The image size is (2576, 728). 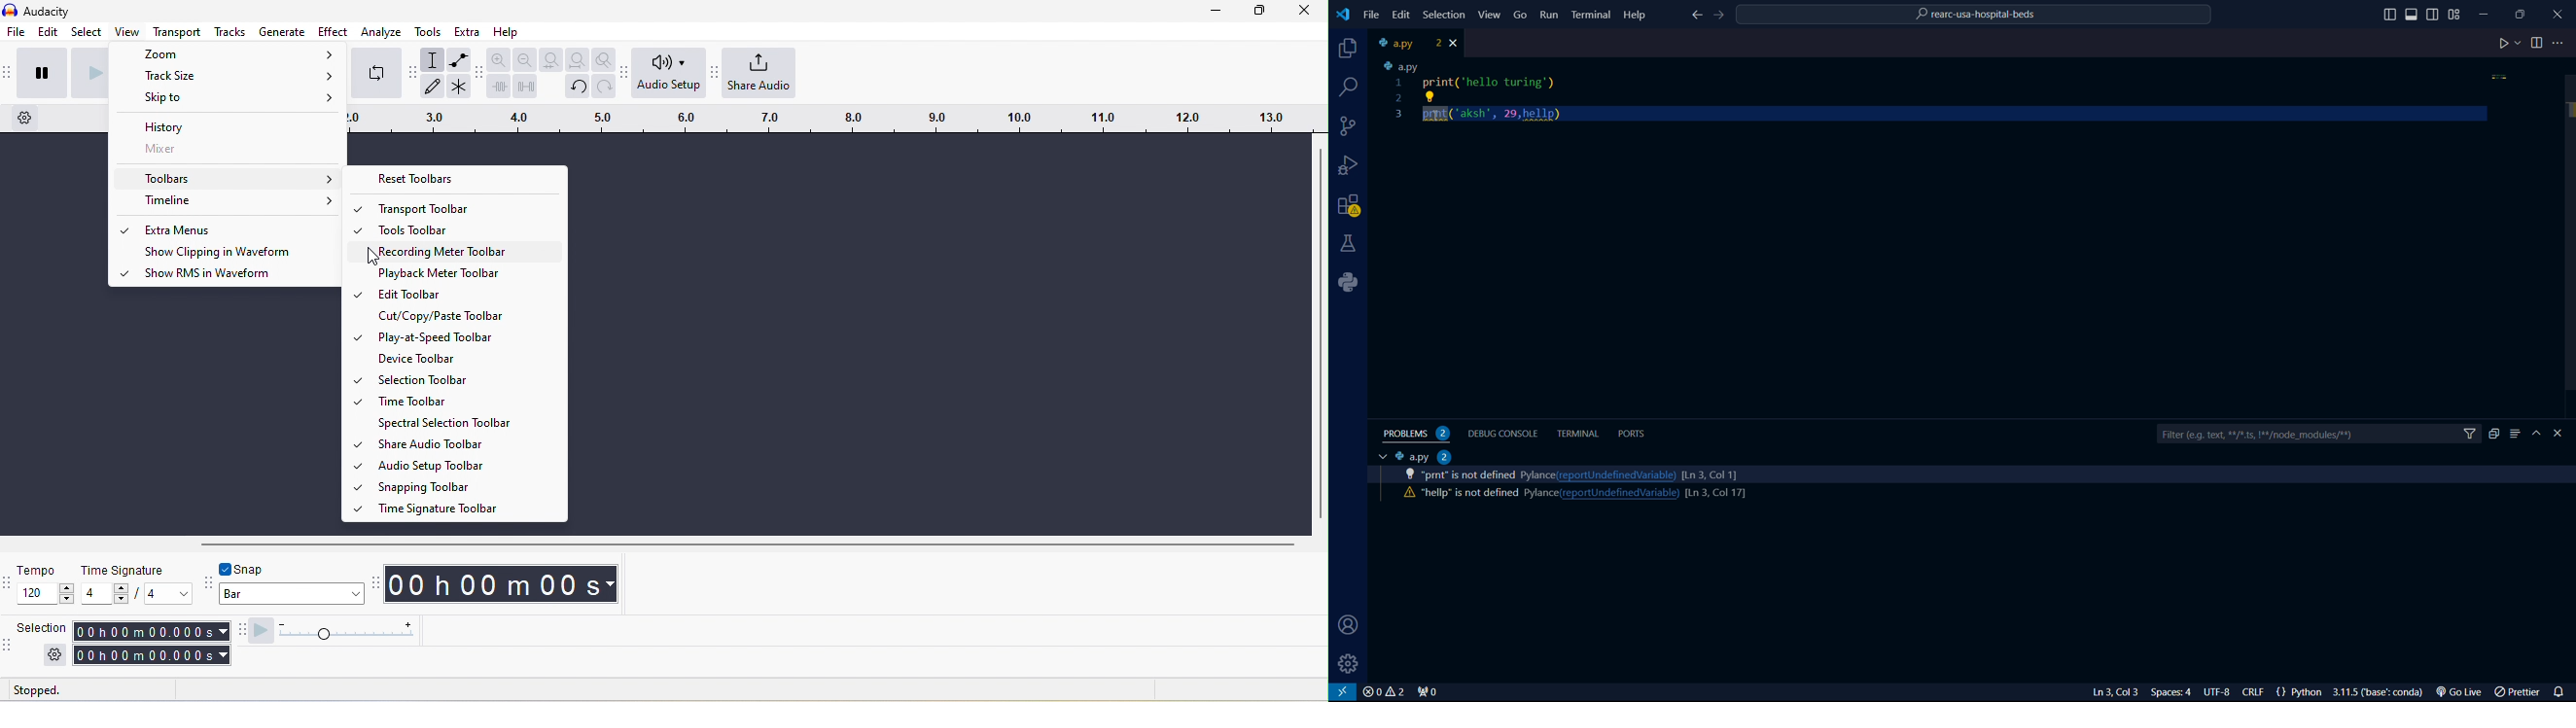 What do you see at coordinates (1456, 43) in the screenshot?
I see `close` at bounding box center [1456, 43].